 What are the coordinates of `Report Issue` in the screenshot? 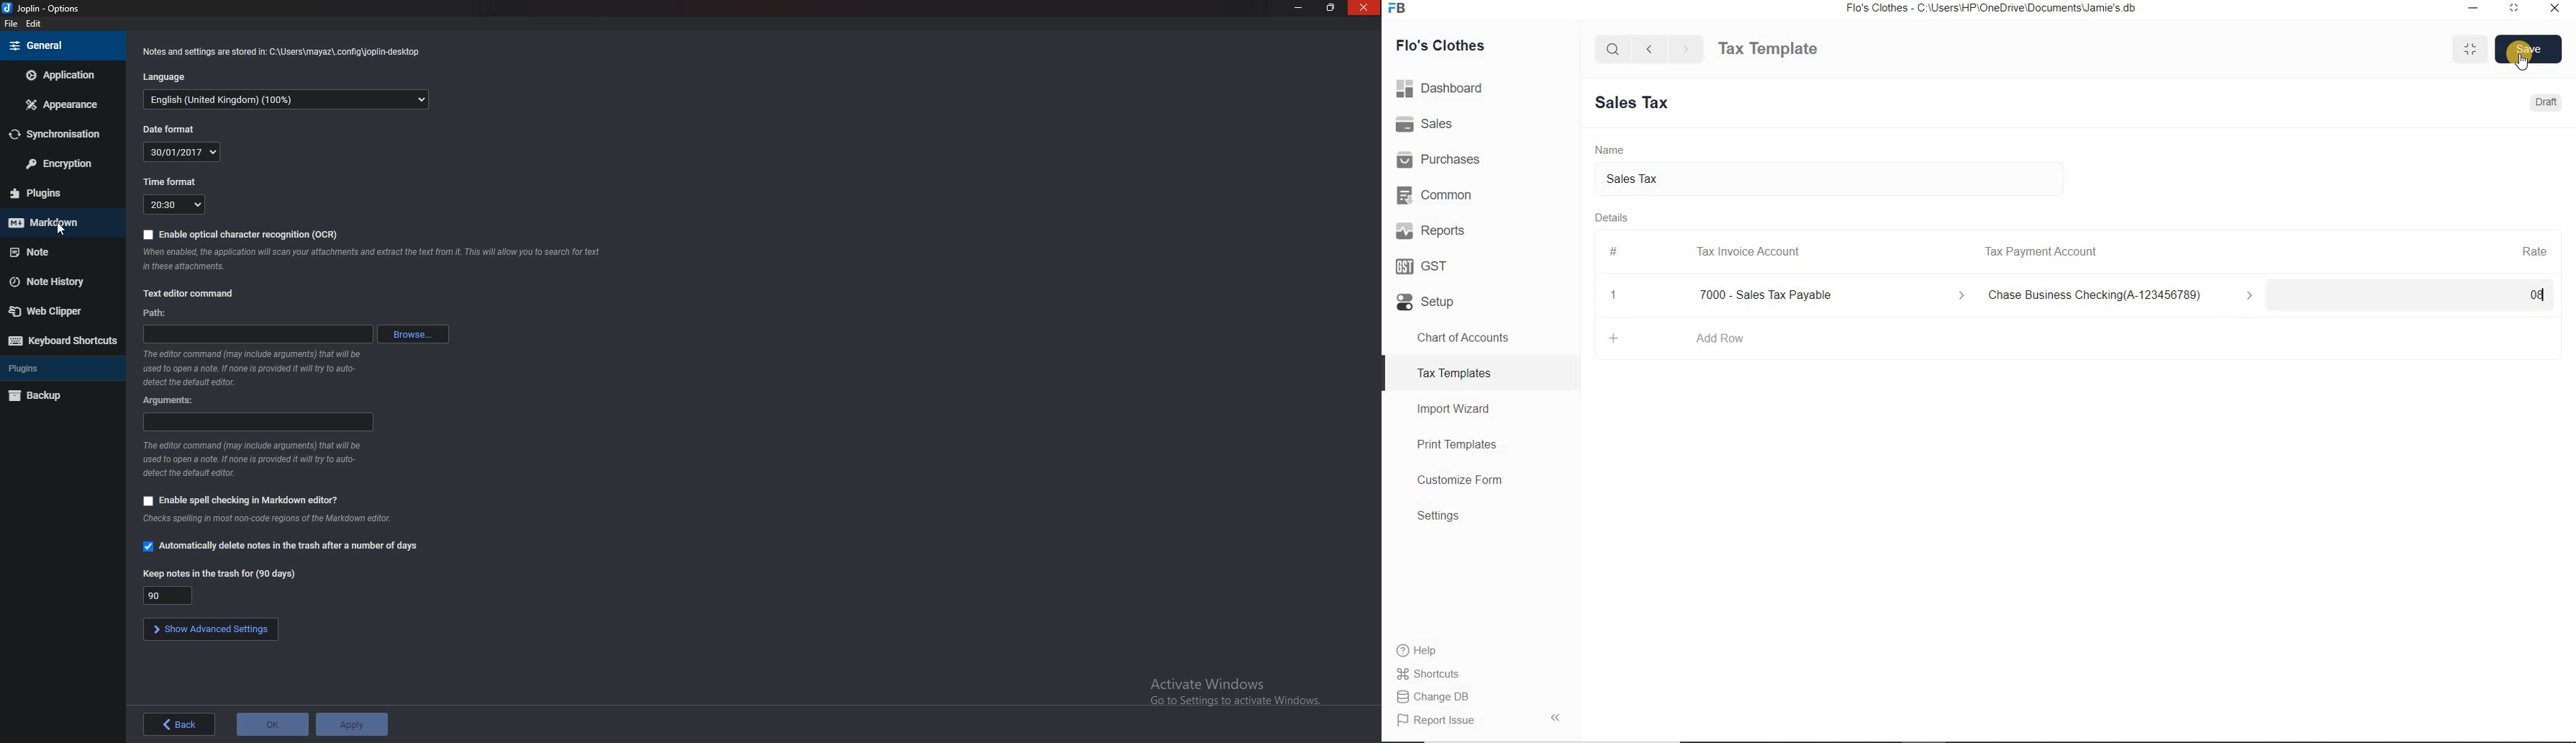 It's located at (1480, 720).